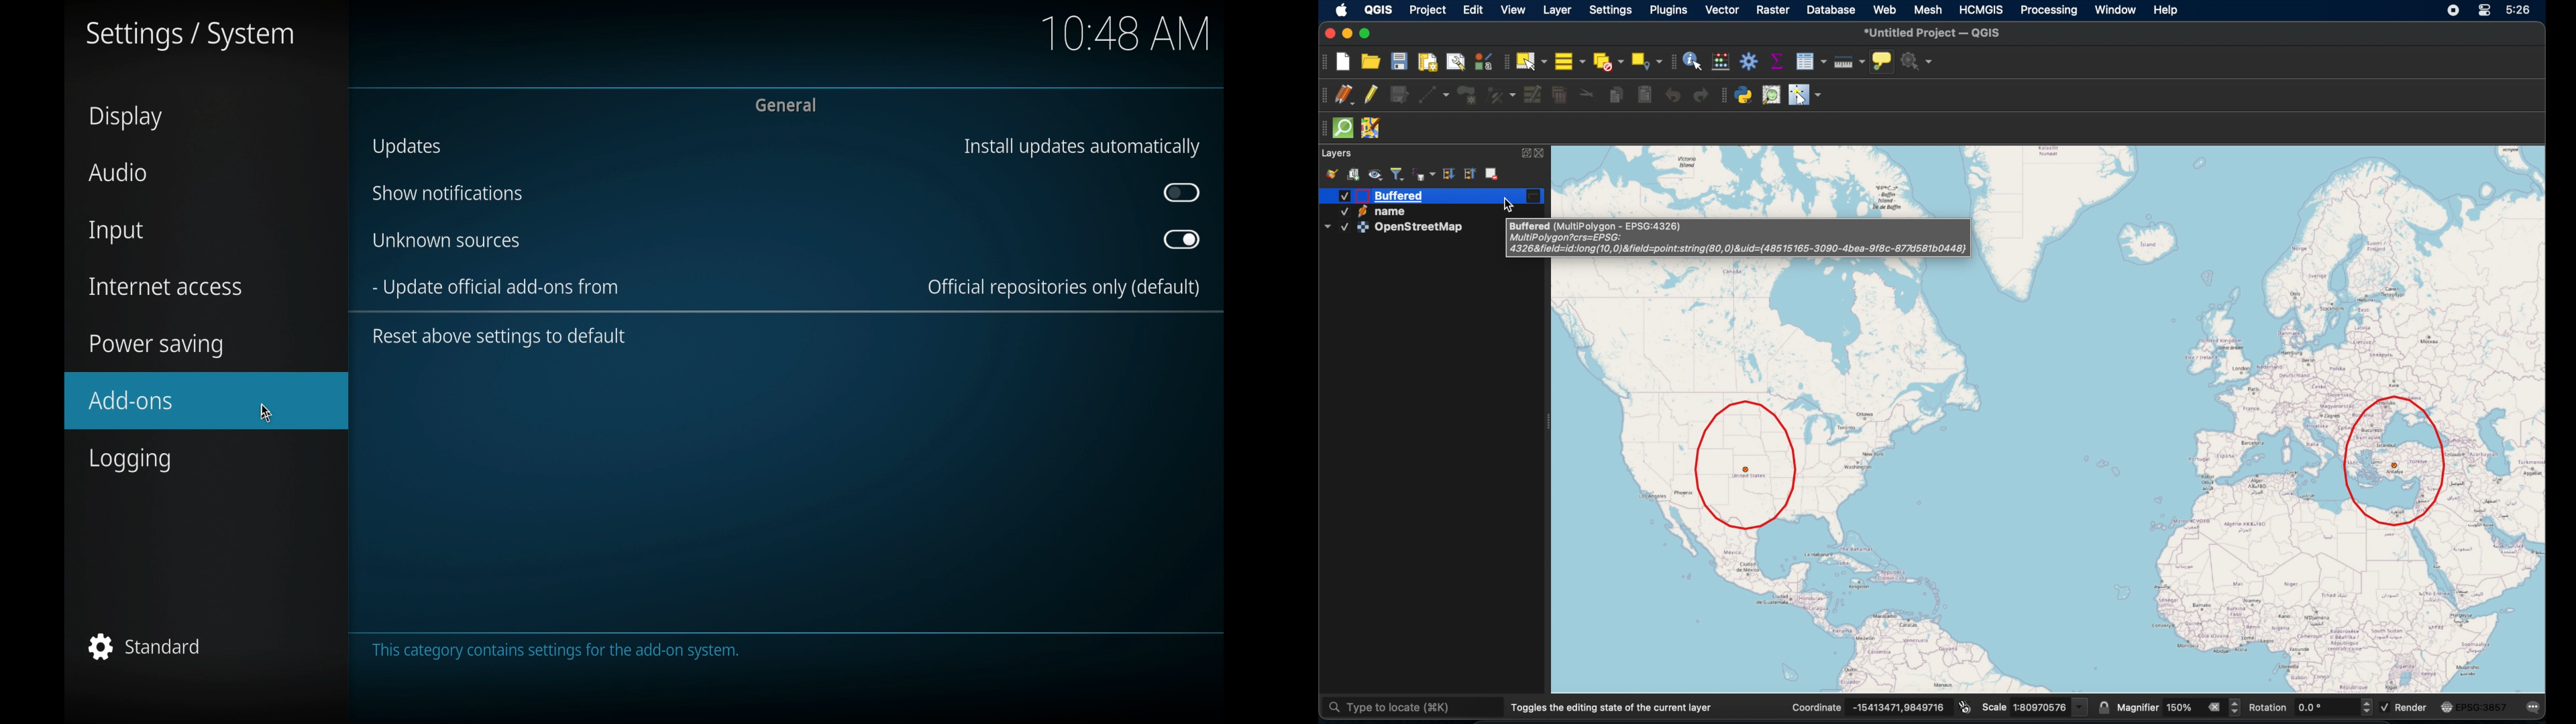 This screenshot has height=728, width=2576. What do you see at coordinates (157, 346) in the screenshot?
I see `power saving` at bounding box center [157, 346].